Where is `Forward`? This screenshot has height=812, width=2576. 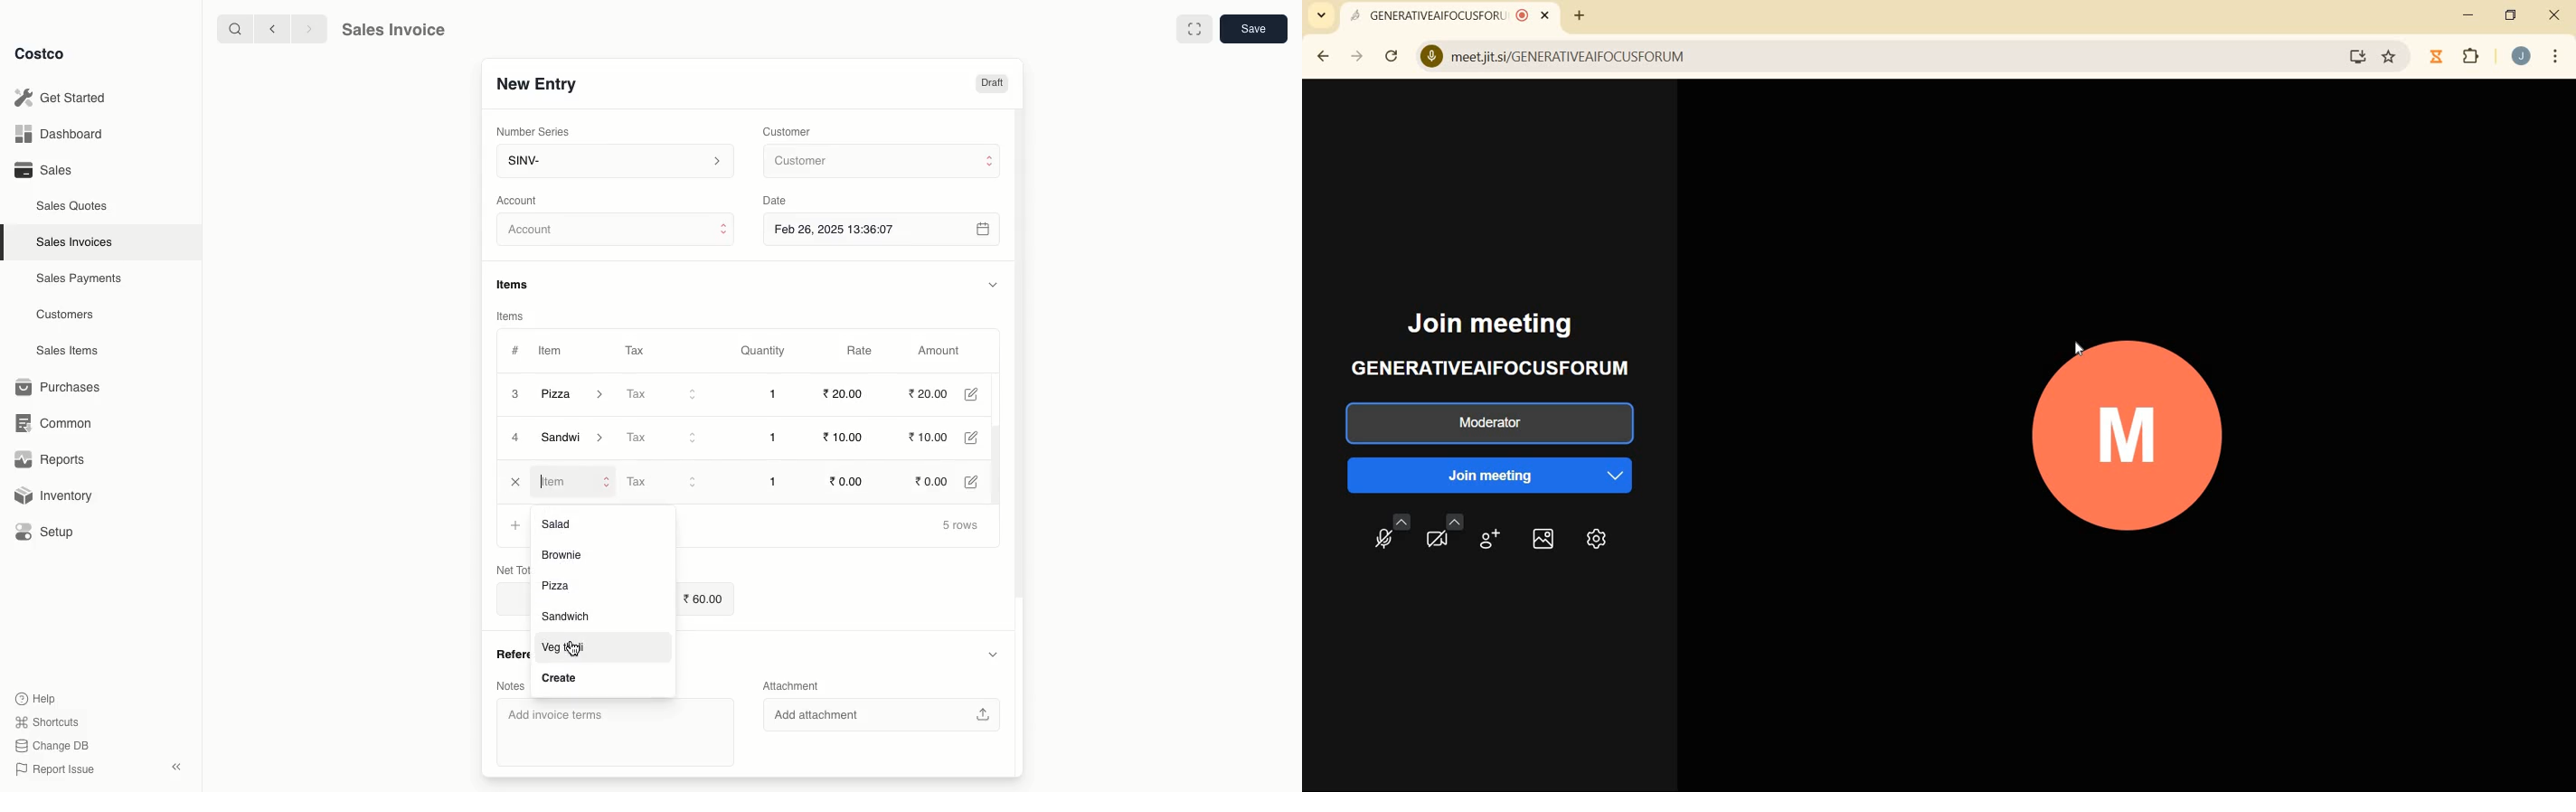 Forward is located at coordinates (308, 30).